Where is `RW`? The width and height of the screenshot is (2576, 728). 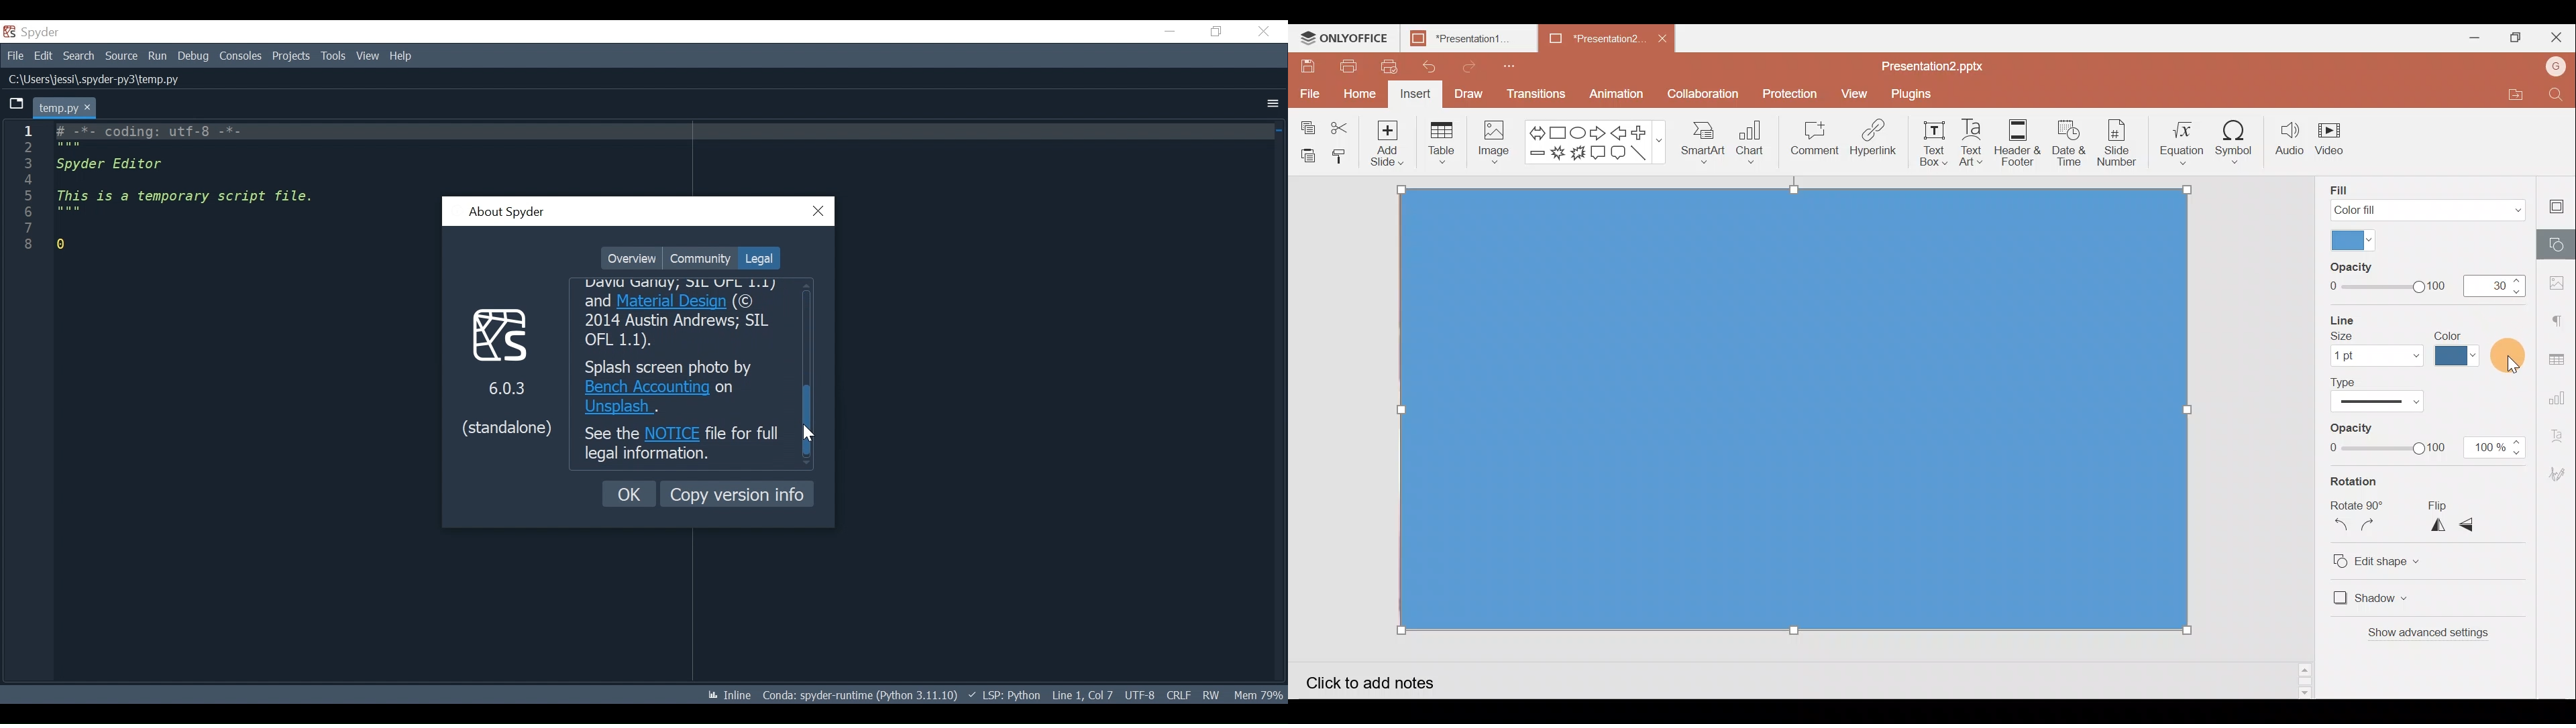 RW is located at coordinates (1210, 695).